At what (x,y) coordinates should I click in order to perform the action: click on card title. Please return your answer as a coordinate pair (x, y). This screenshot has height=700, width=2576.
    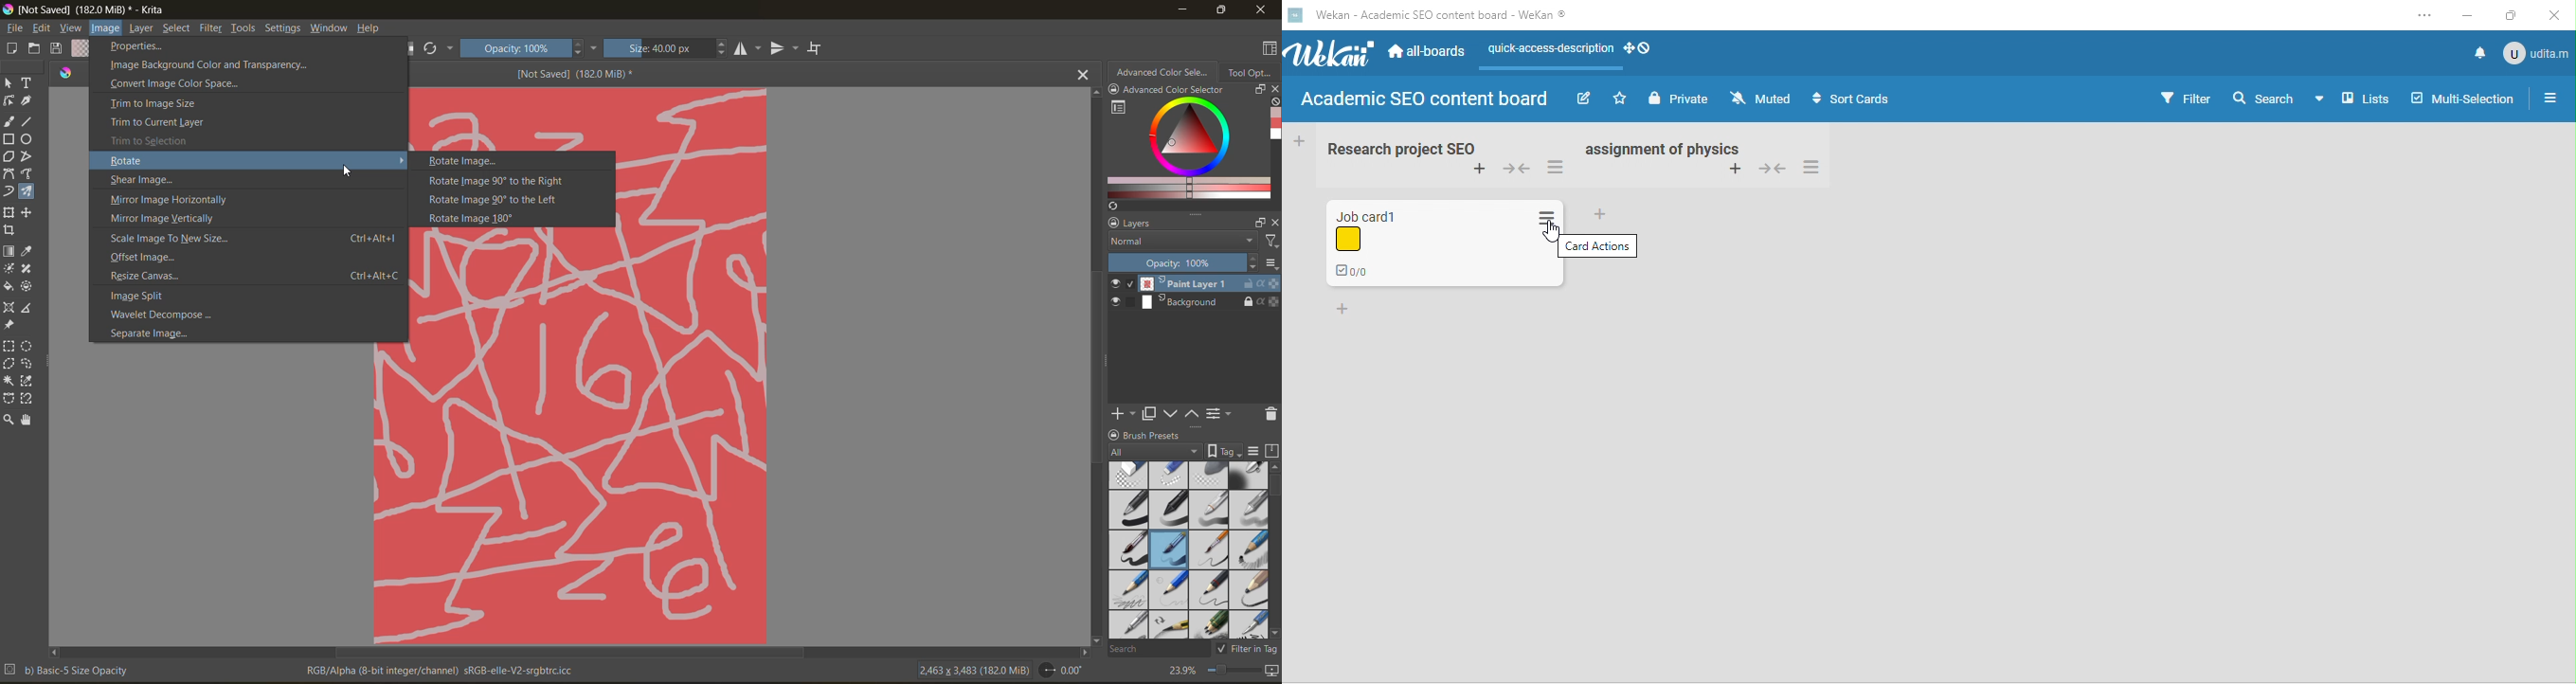
    Looking at the image, I should click on (1381, 210).